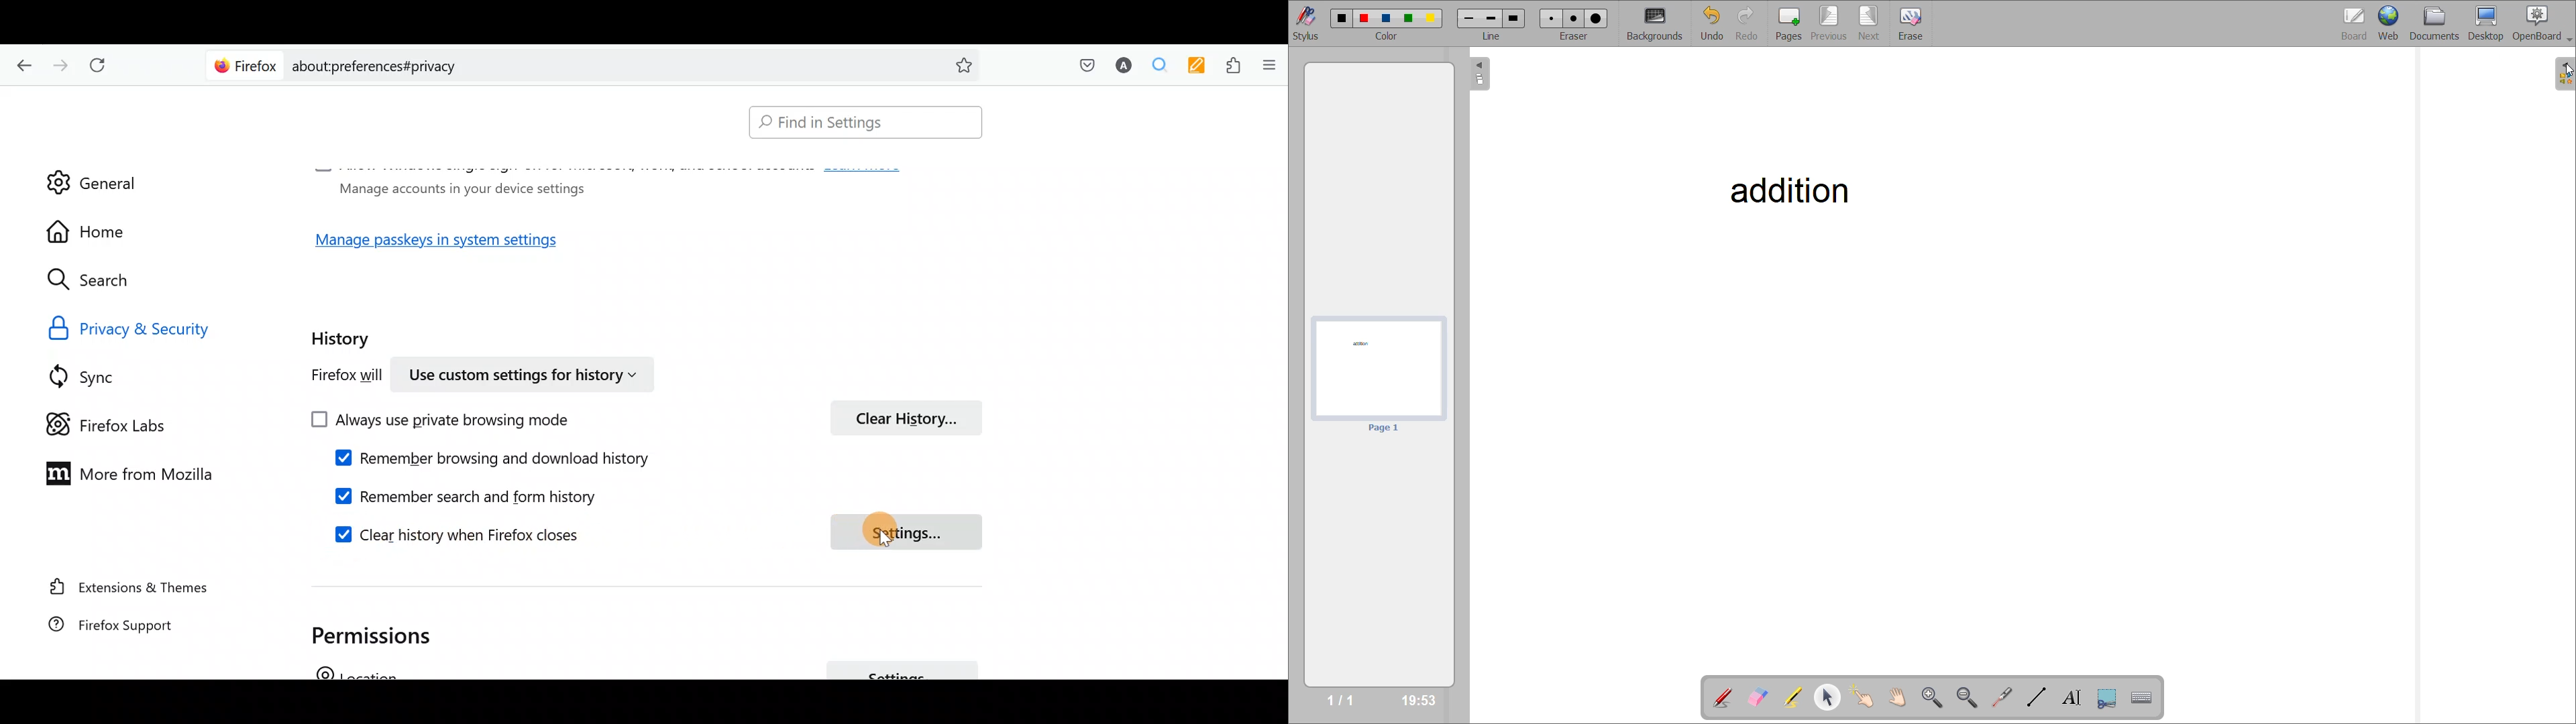 The height and width of the screenshot is (728, 2576). I want to click on Manage passkeys in system settings, so click(451, 244).